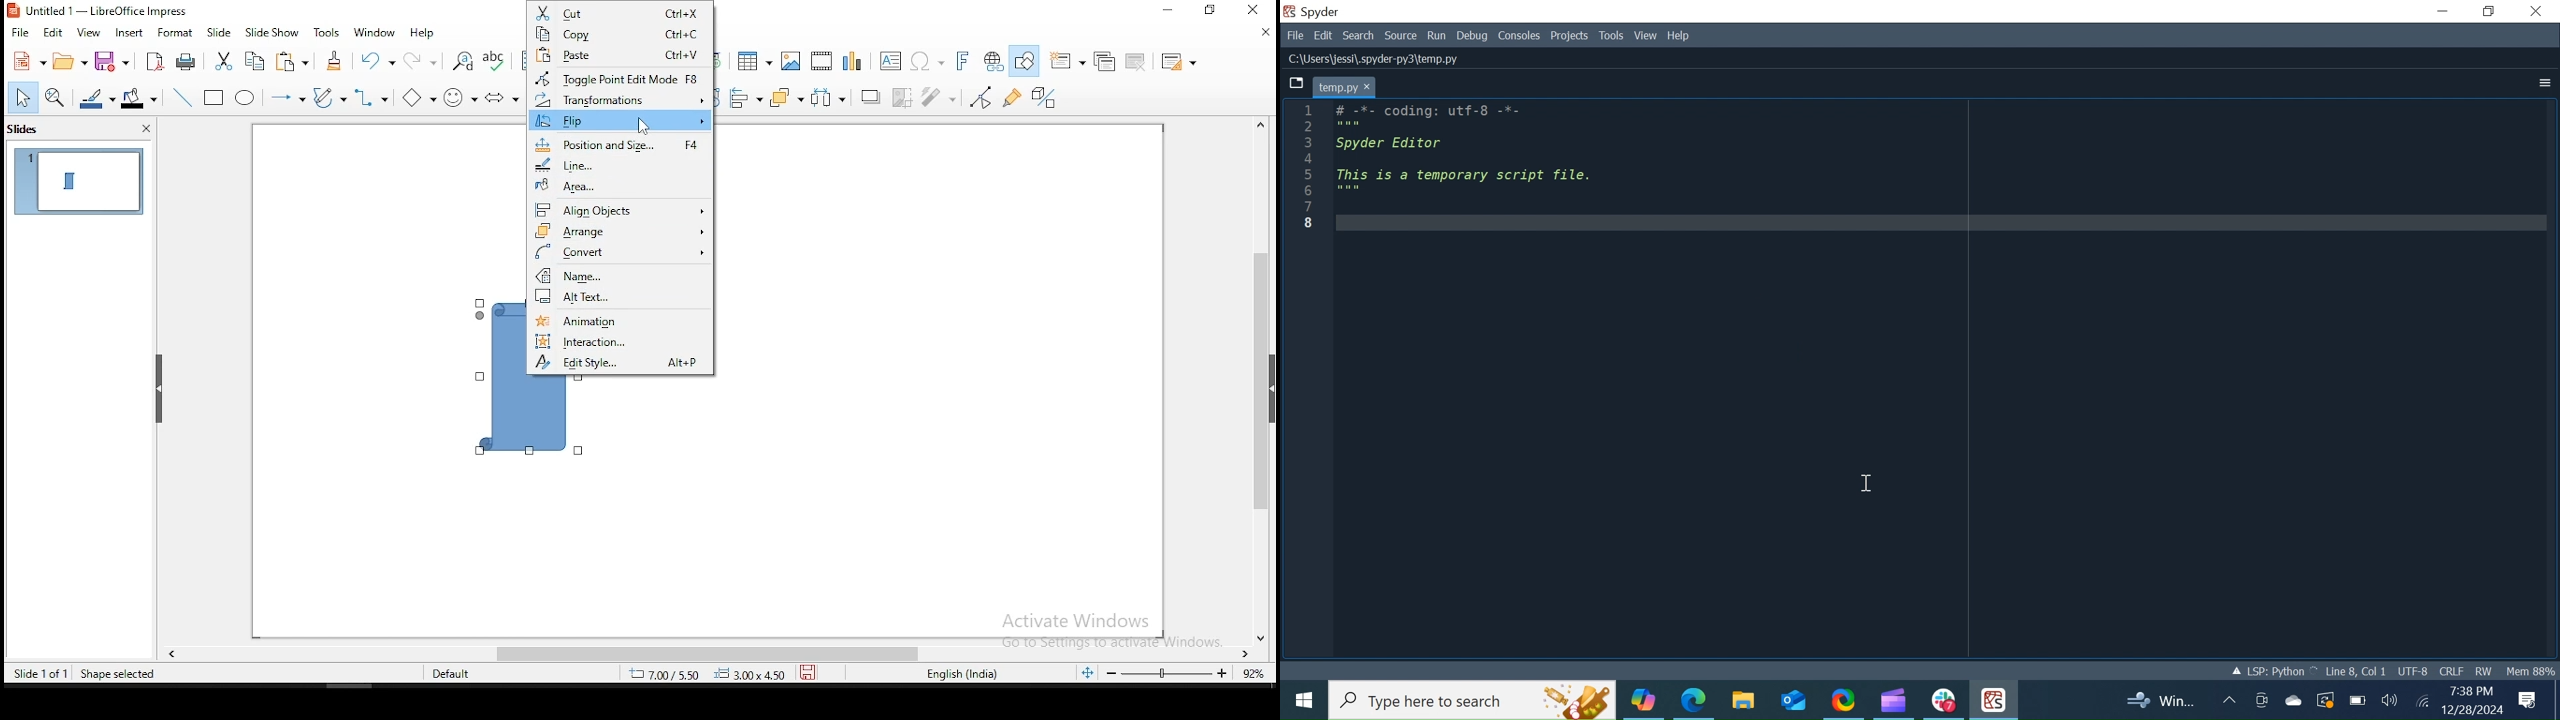 The width and height of the screenshot is (2576, 728). What do you see at coordinates (808, 673) in the screenshot?
I see `save` at bounding box center [808, 673].